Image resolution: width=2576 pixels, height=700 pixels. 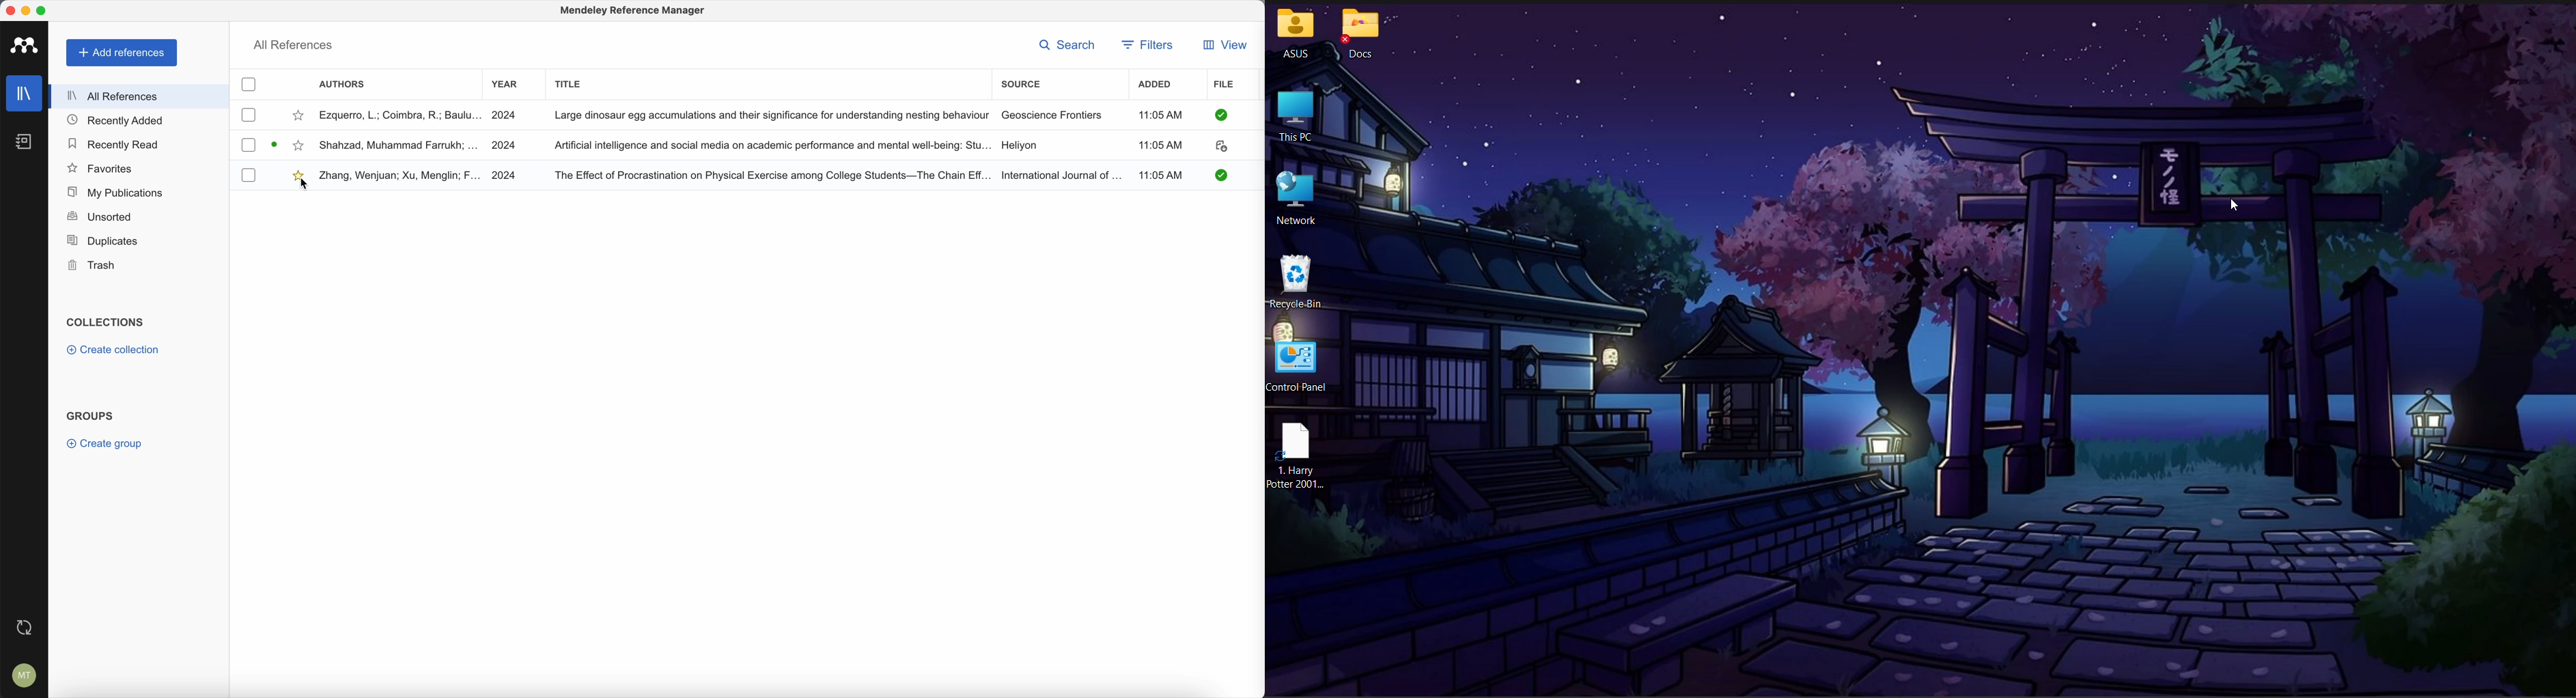 What do you see at coordinates (26, 10) in the screenshot?
I see `minimize program` at bounding box center [26, 10].